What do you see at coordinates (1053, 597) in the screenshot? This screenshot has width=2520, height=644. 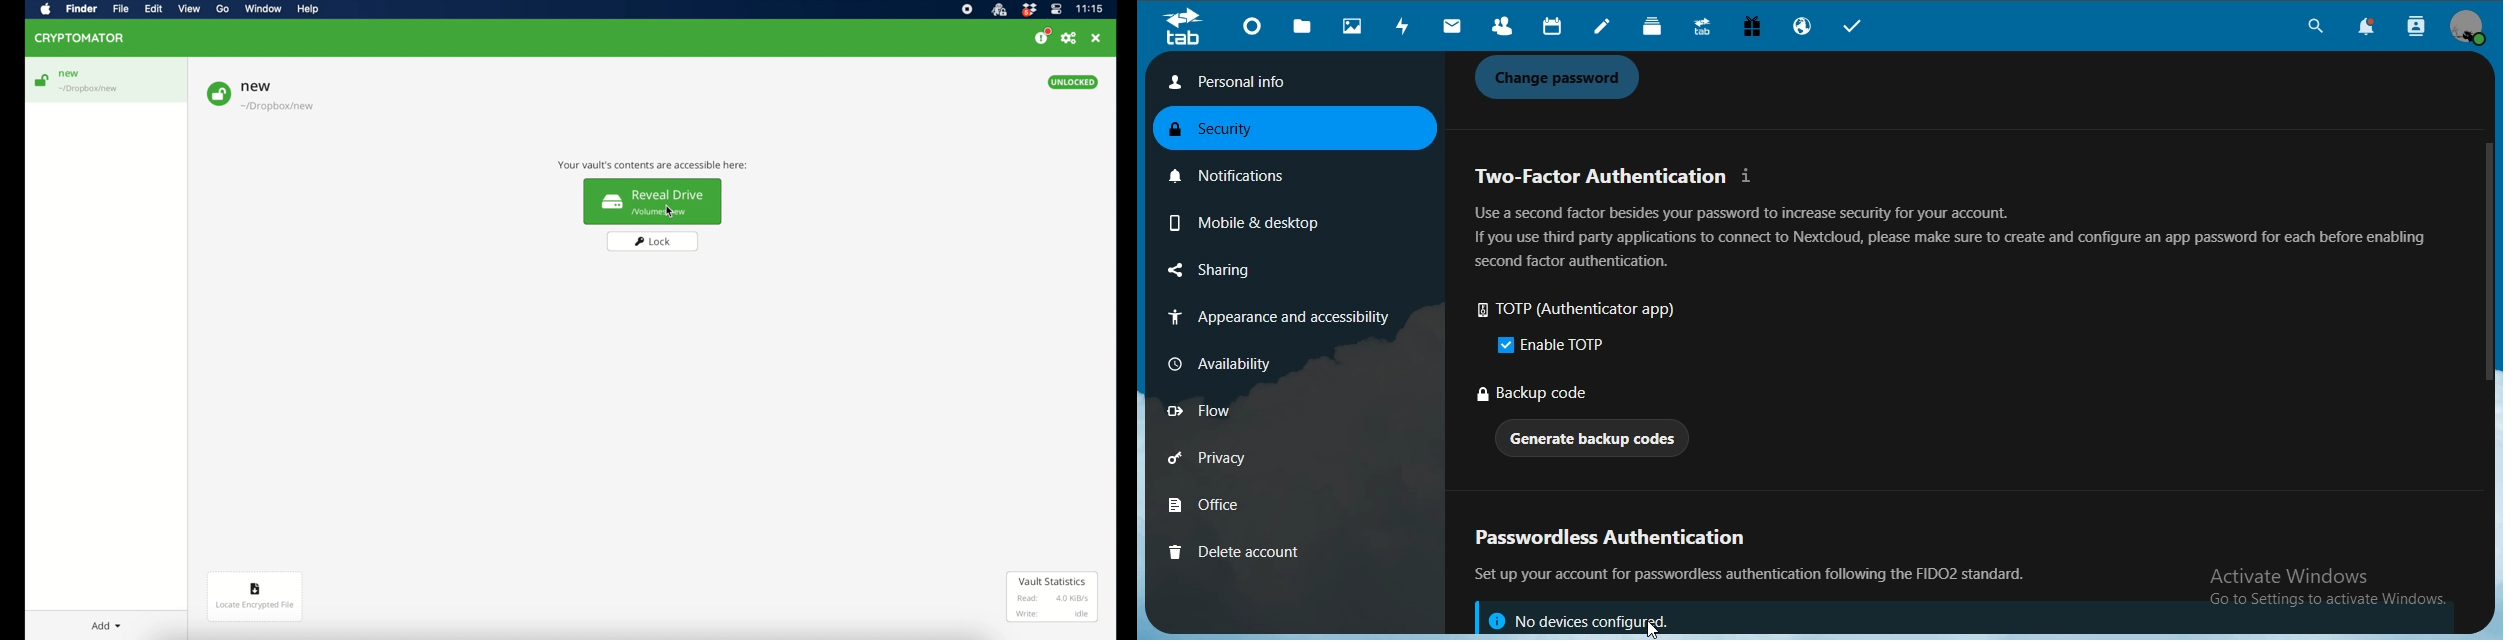 I see `vault statistics` at bounding box center [1053, 597].